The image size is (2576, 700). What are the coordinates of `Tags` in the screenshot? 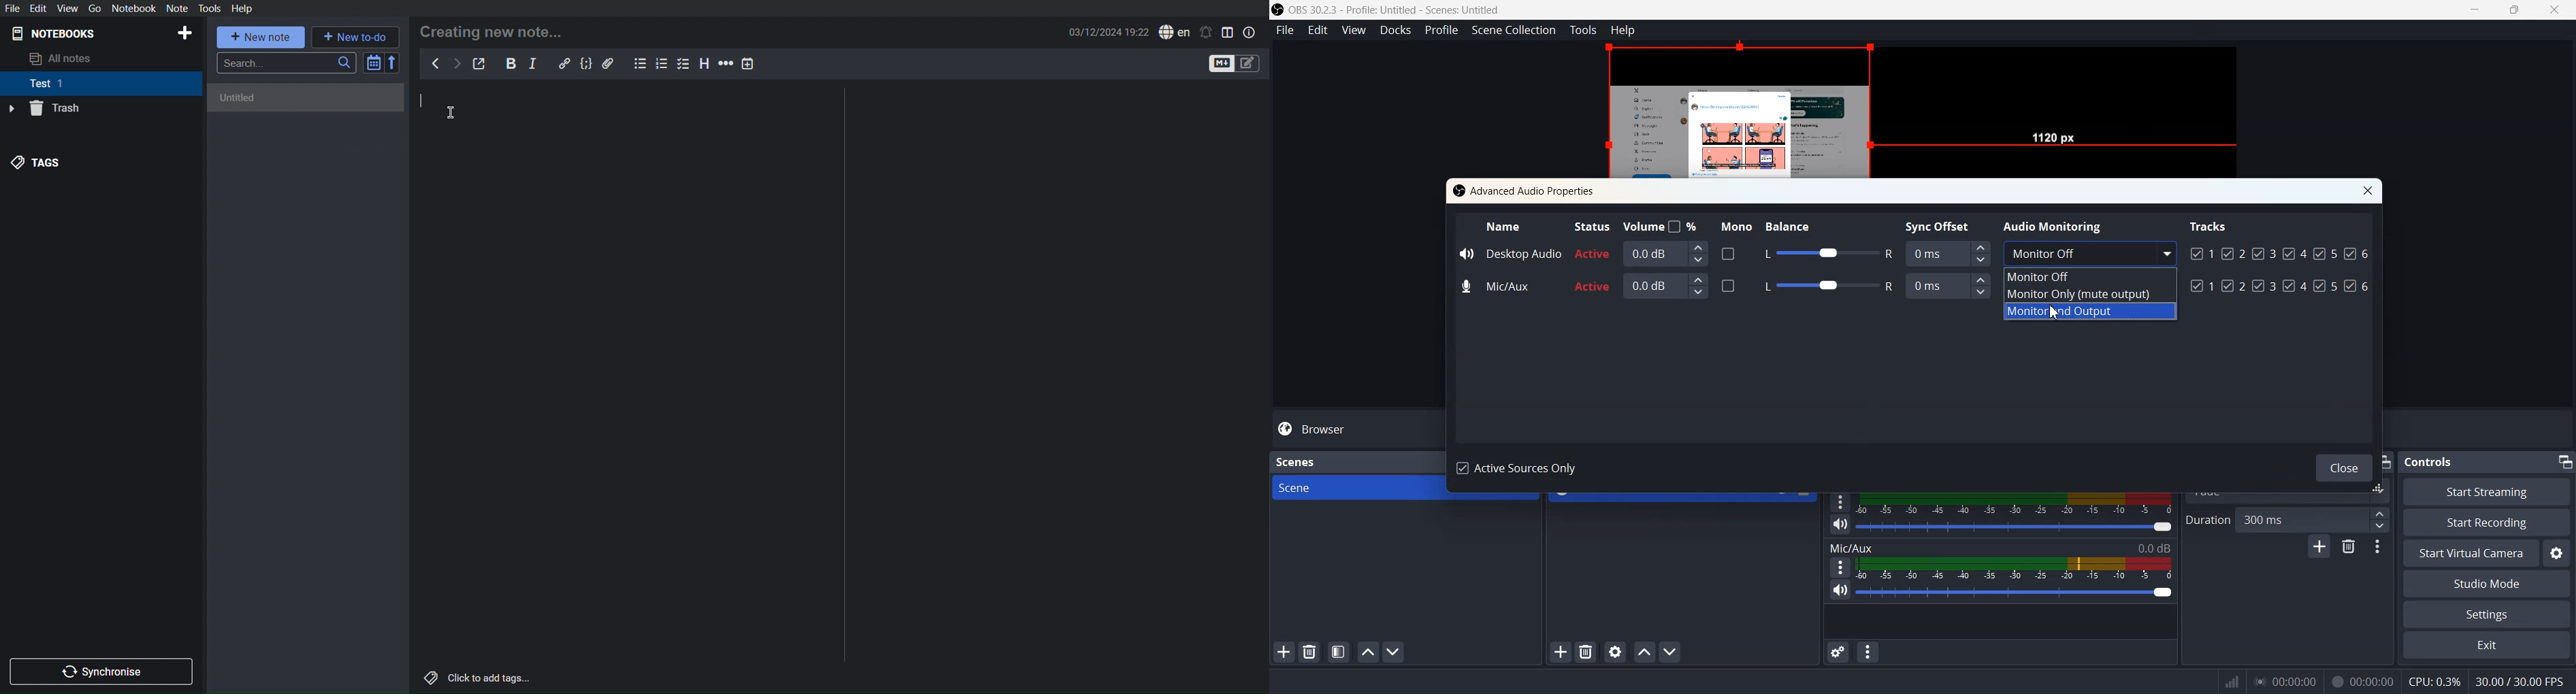 It's located at (37, 163).